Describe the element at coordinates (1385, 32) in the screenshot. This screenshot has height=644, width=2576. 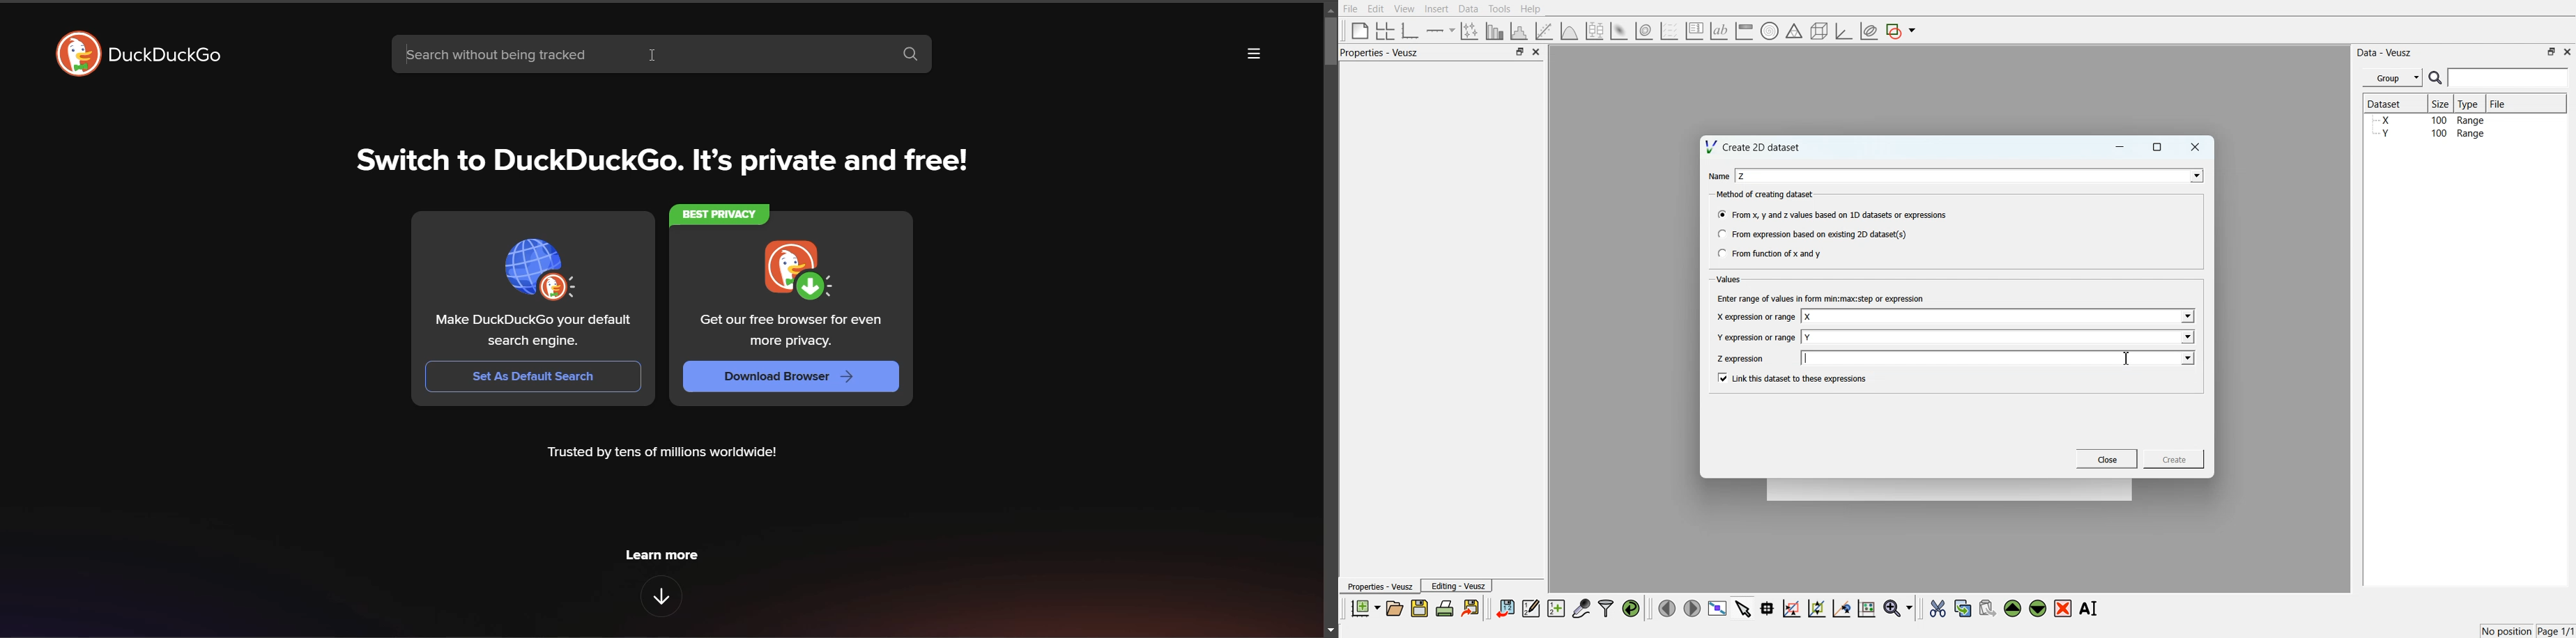
I see `Arrange graph in grid` at that location.